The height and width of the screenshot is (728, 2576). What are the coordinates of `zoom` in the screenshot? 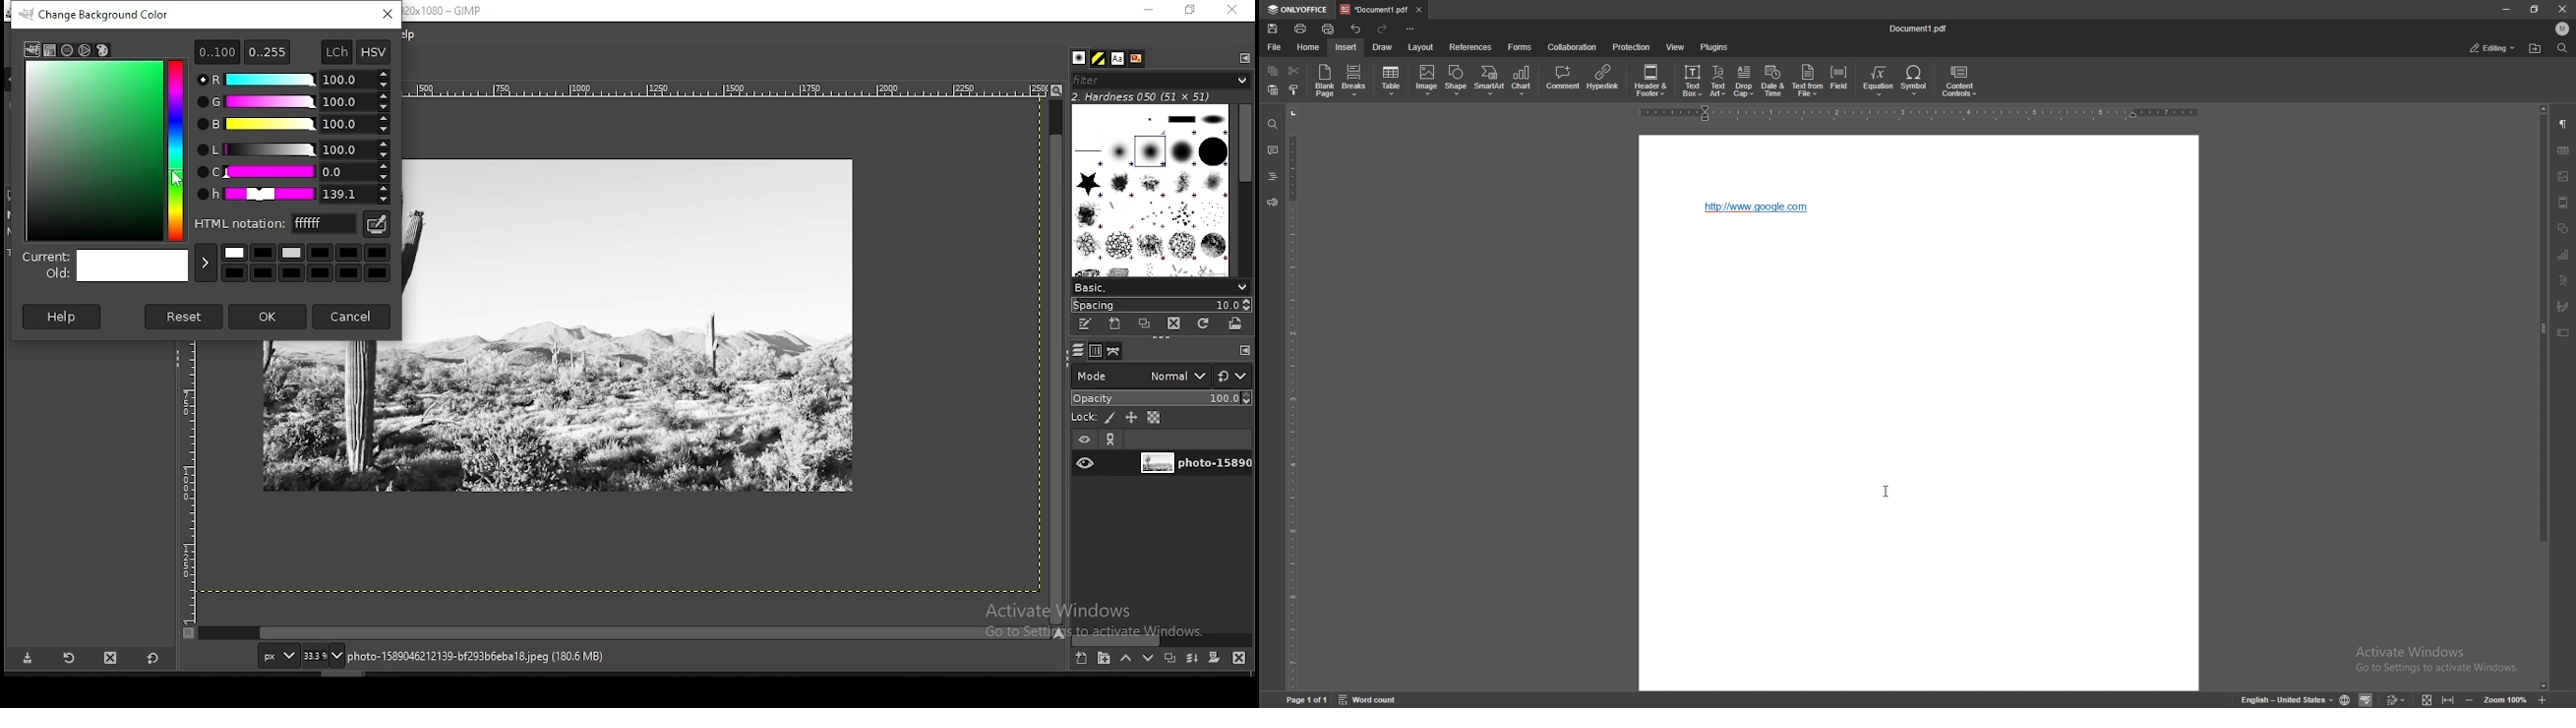 It's located at (2505, 699).